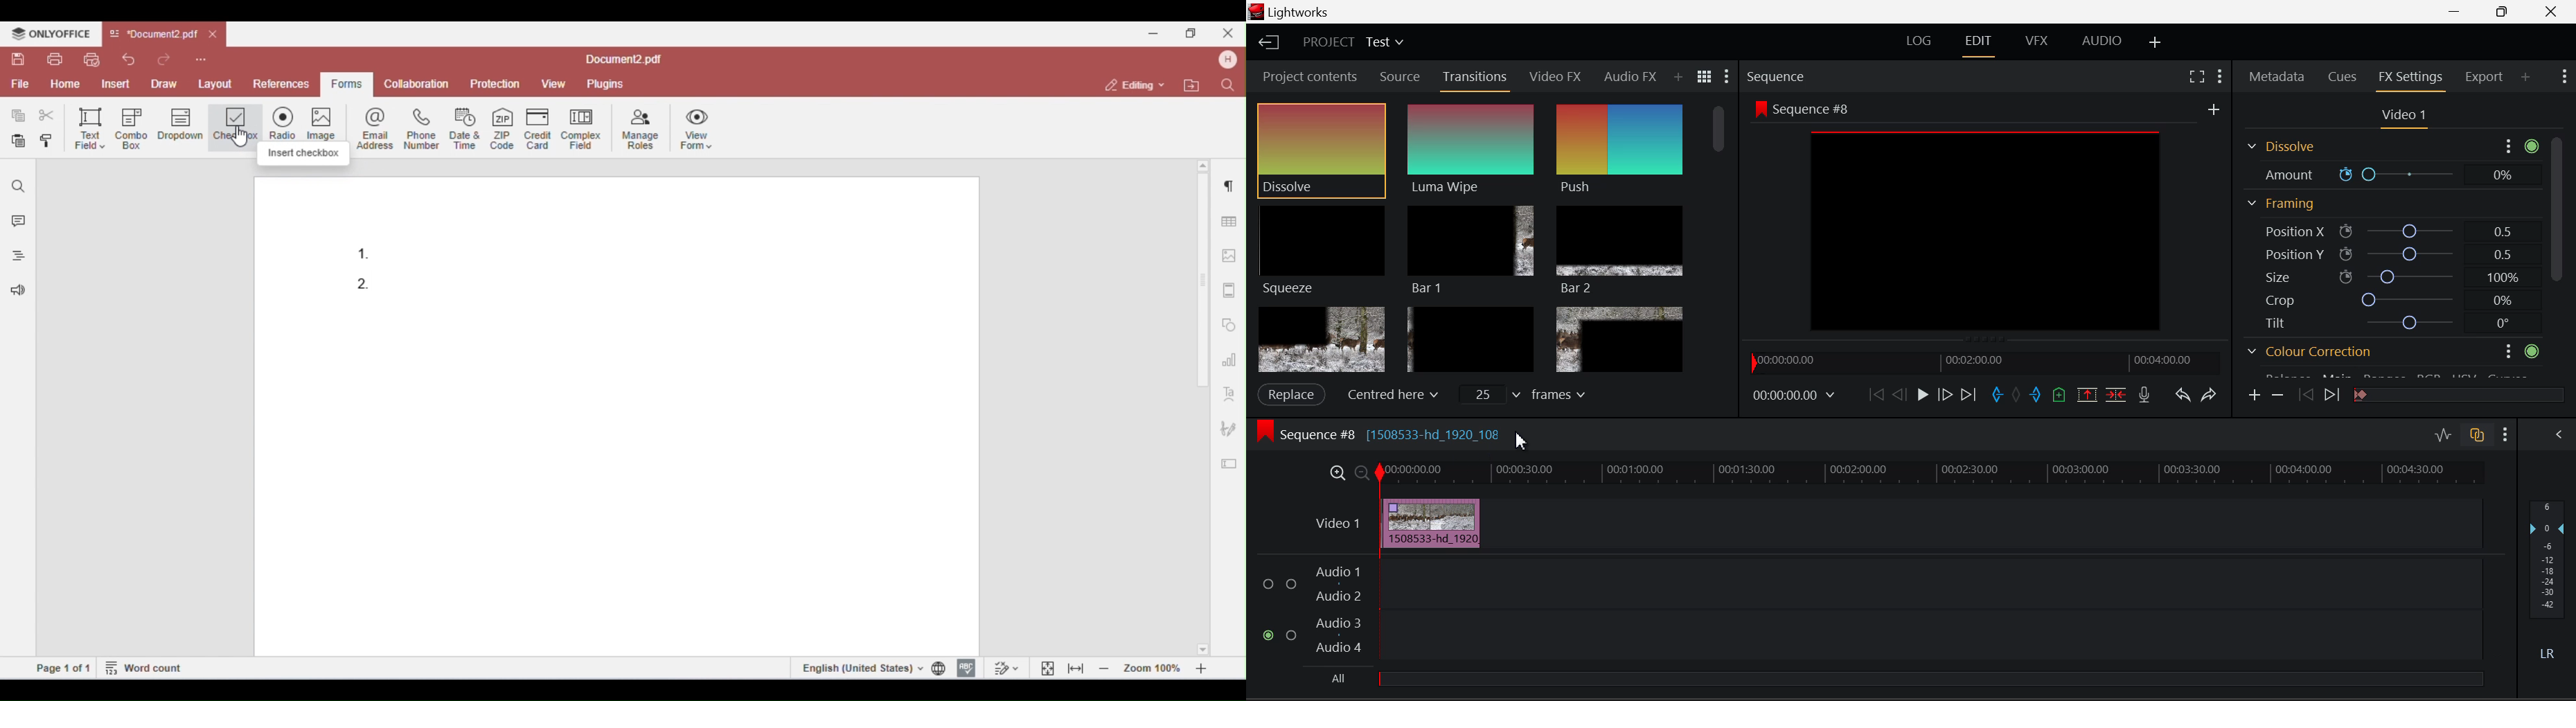  Describe the element at coordinates (1268, 585) in the screenshot. I see `Audio Input Checkbox` at that location.